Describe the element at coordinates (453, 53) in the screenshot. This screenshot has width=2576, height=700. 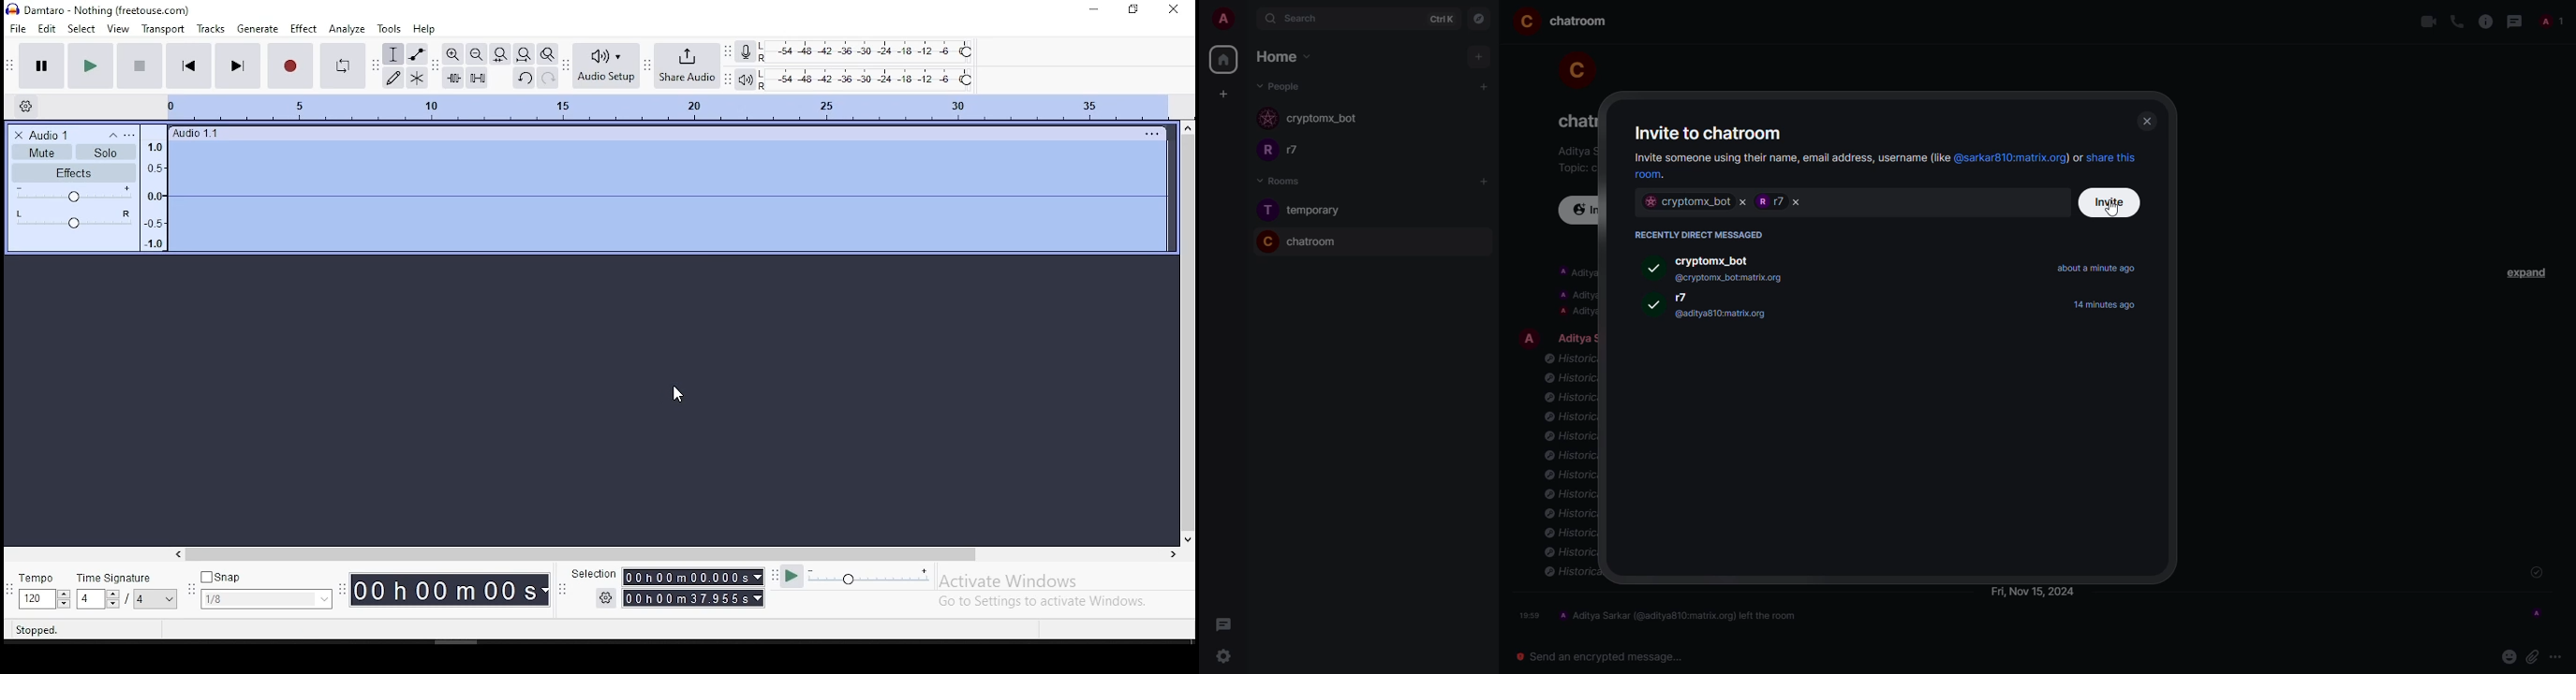
I see `zoom in` at that location.